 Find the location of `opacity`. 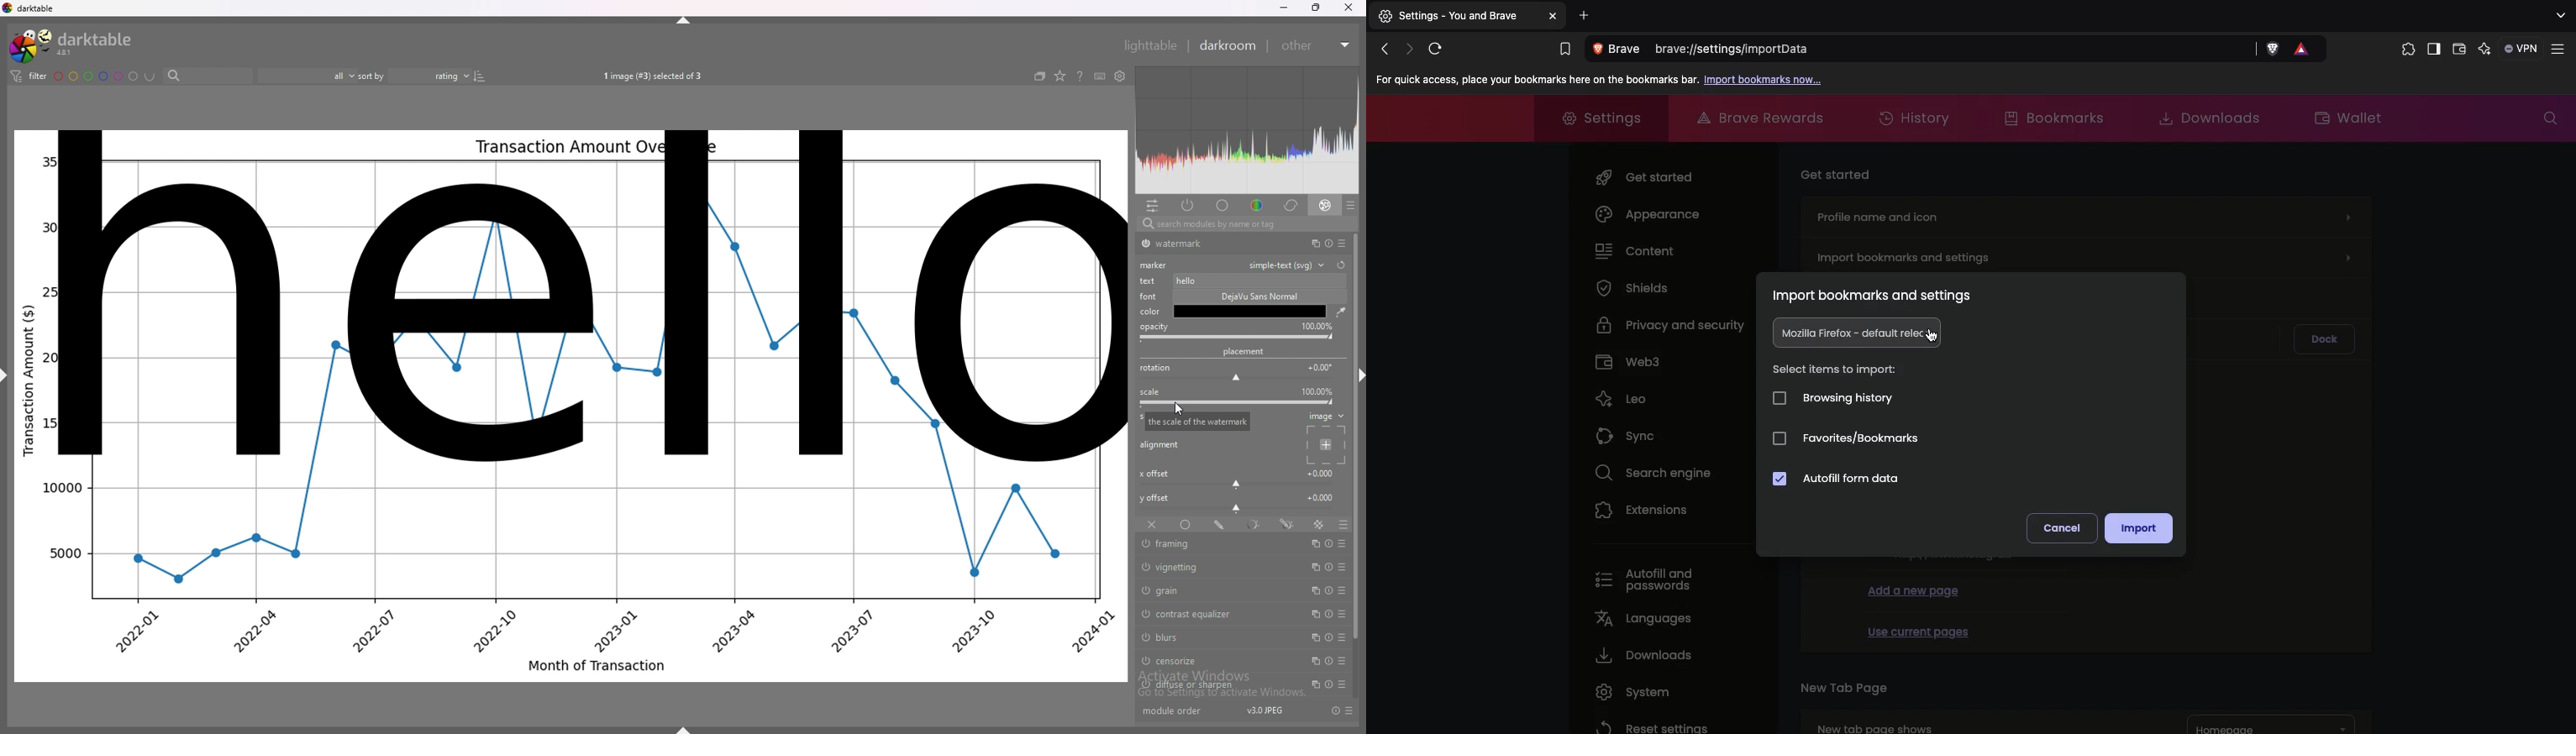

opacity is located at coordinates (1317, 326).